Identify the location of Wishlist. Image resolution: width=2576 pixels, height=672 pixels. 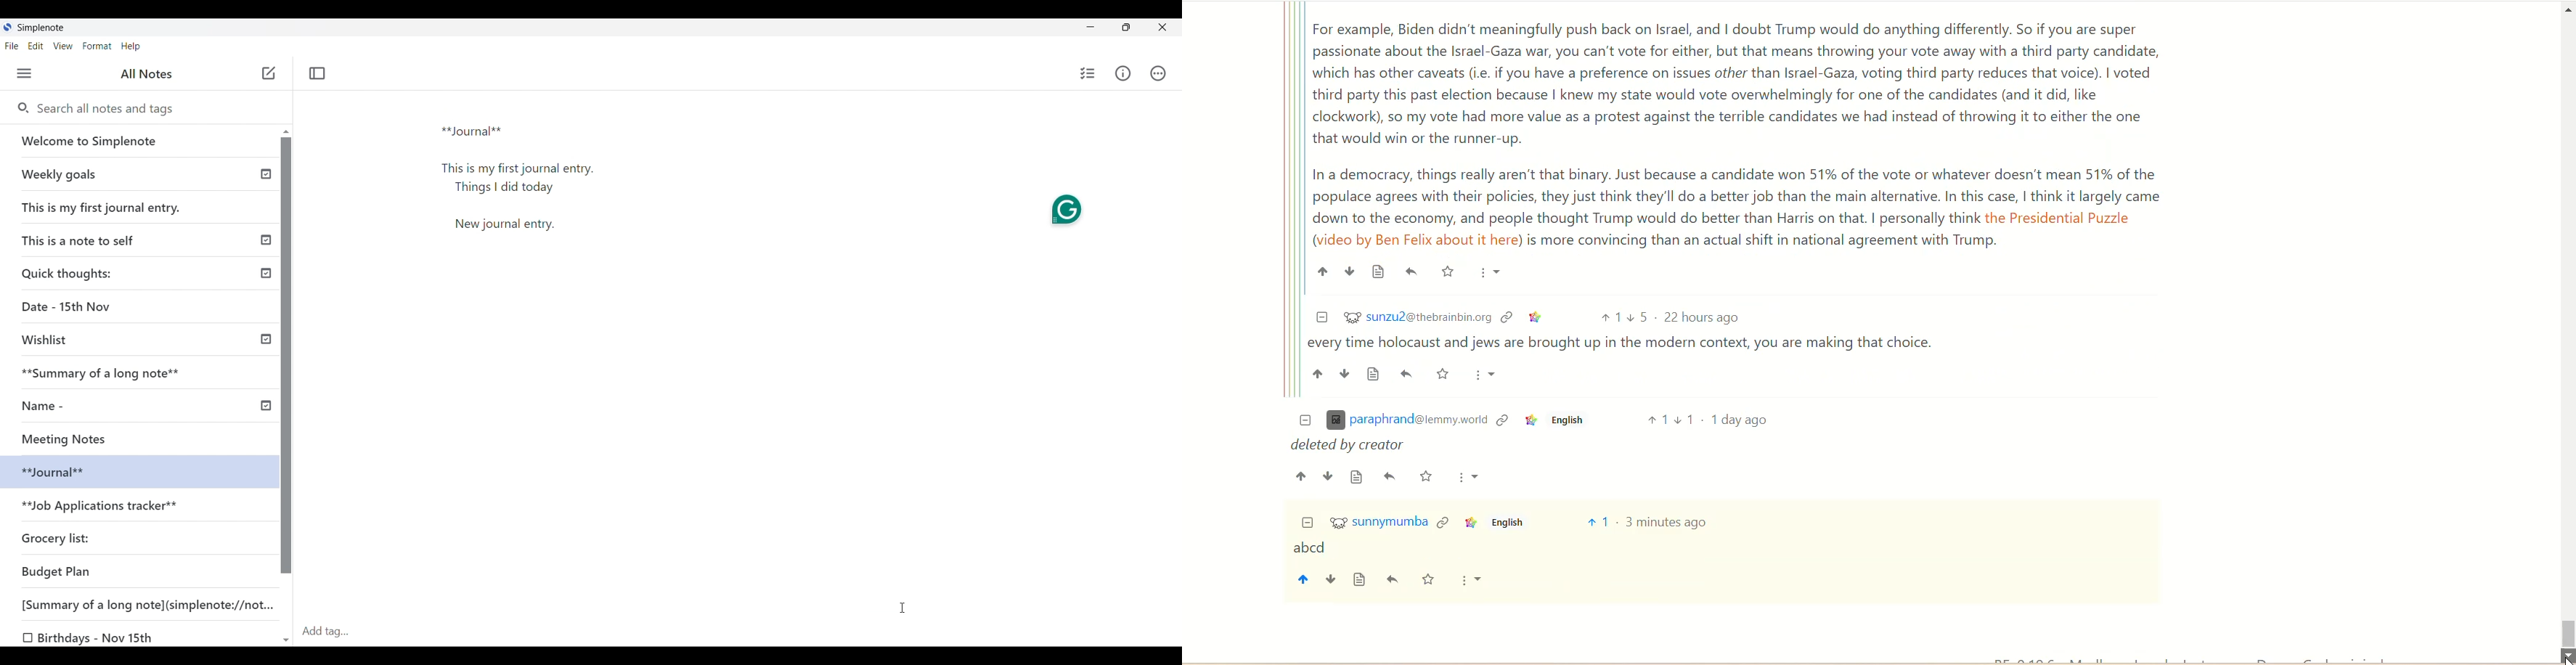
(49, 340).